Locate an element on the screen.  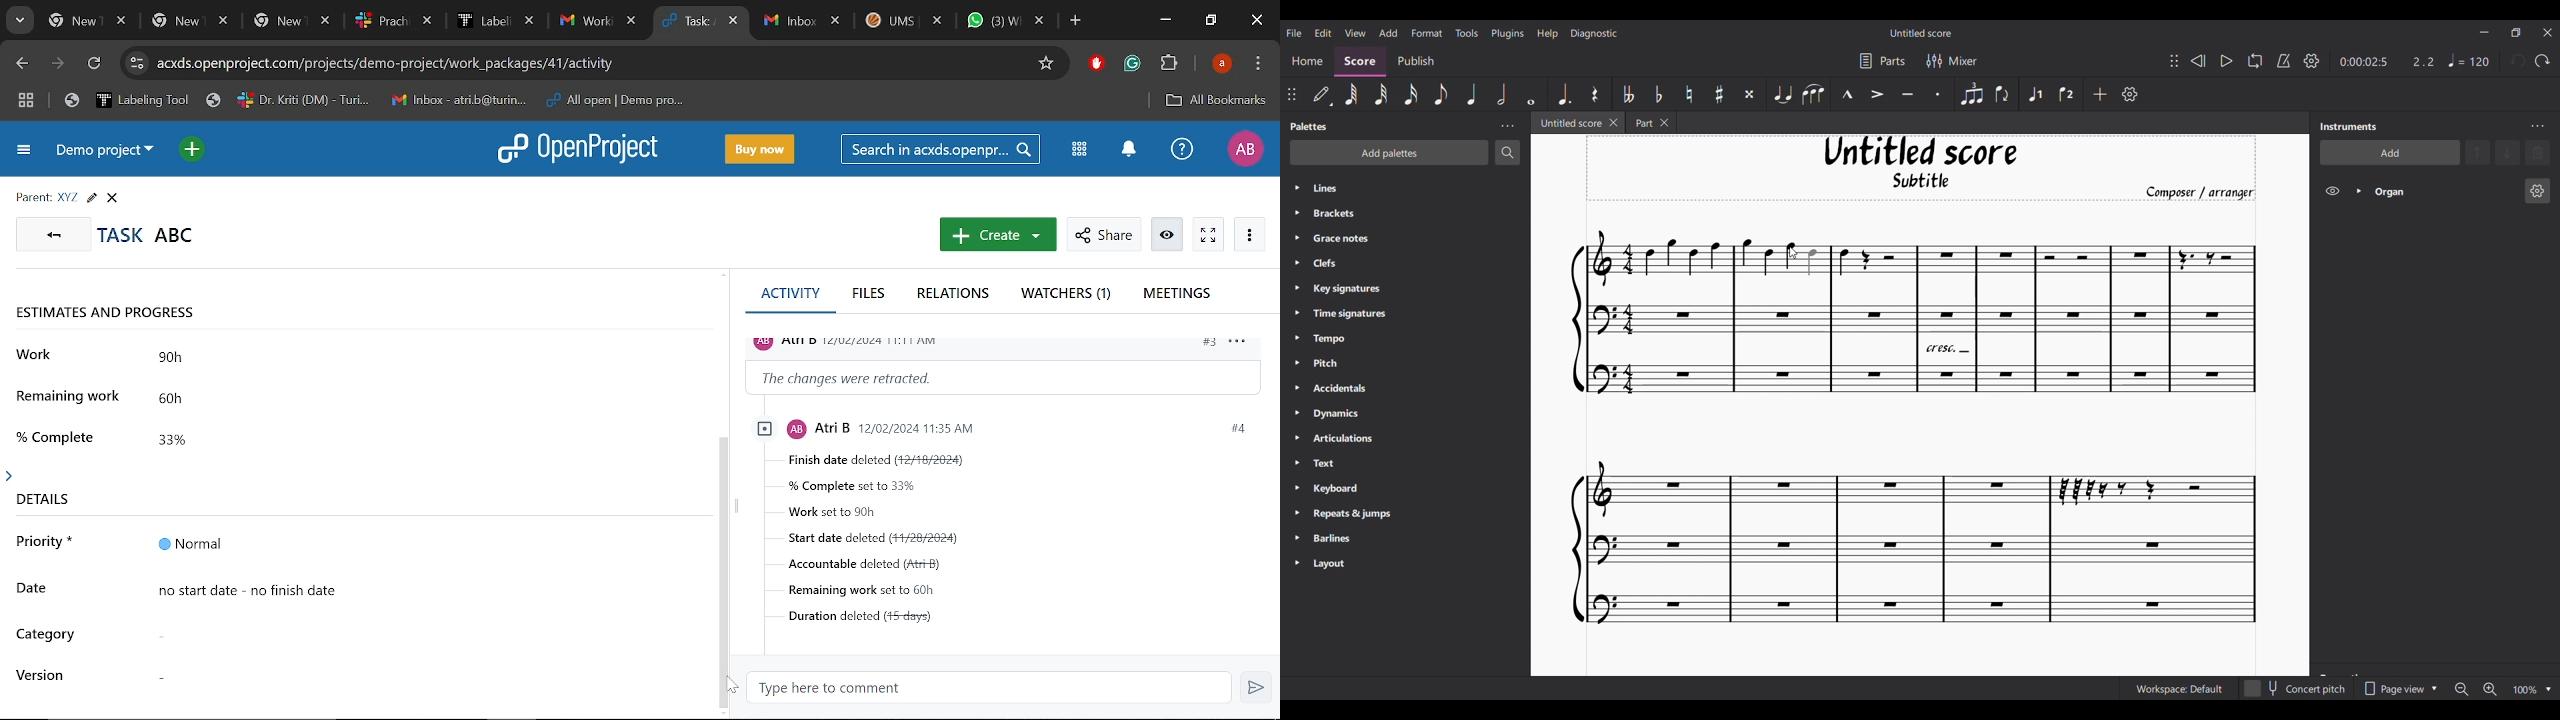
Move selection up is located at coordinates (2477, 153).